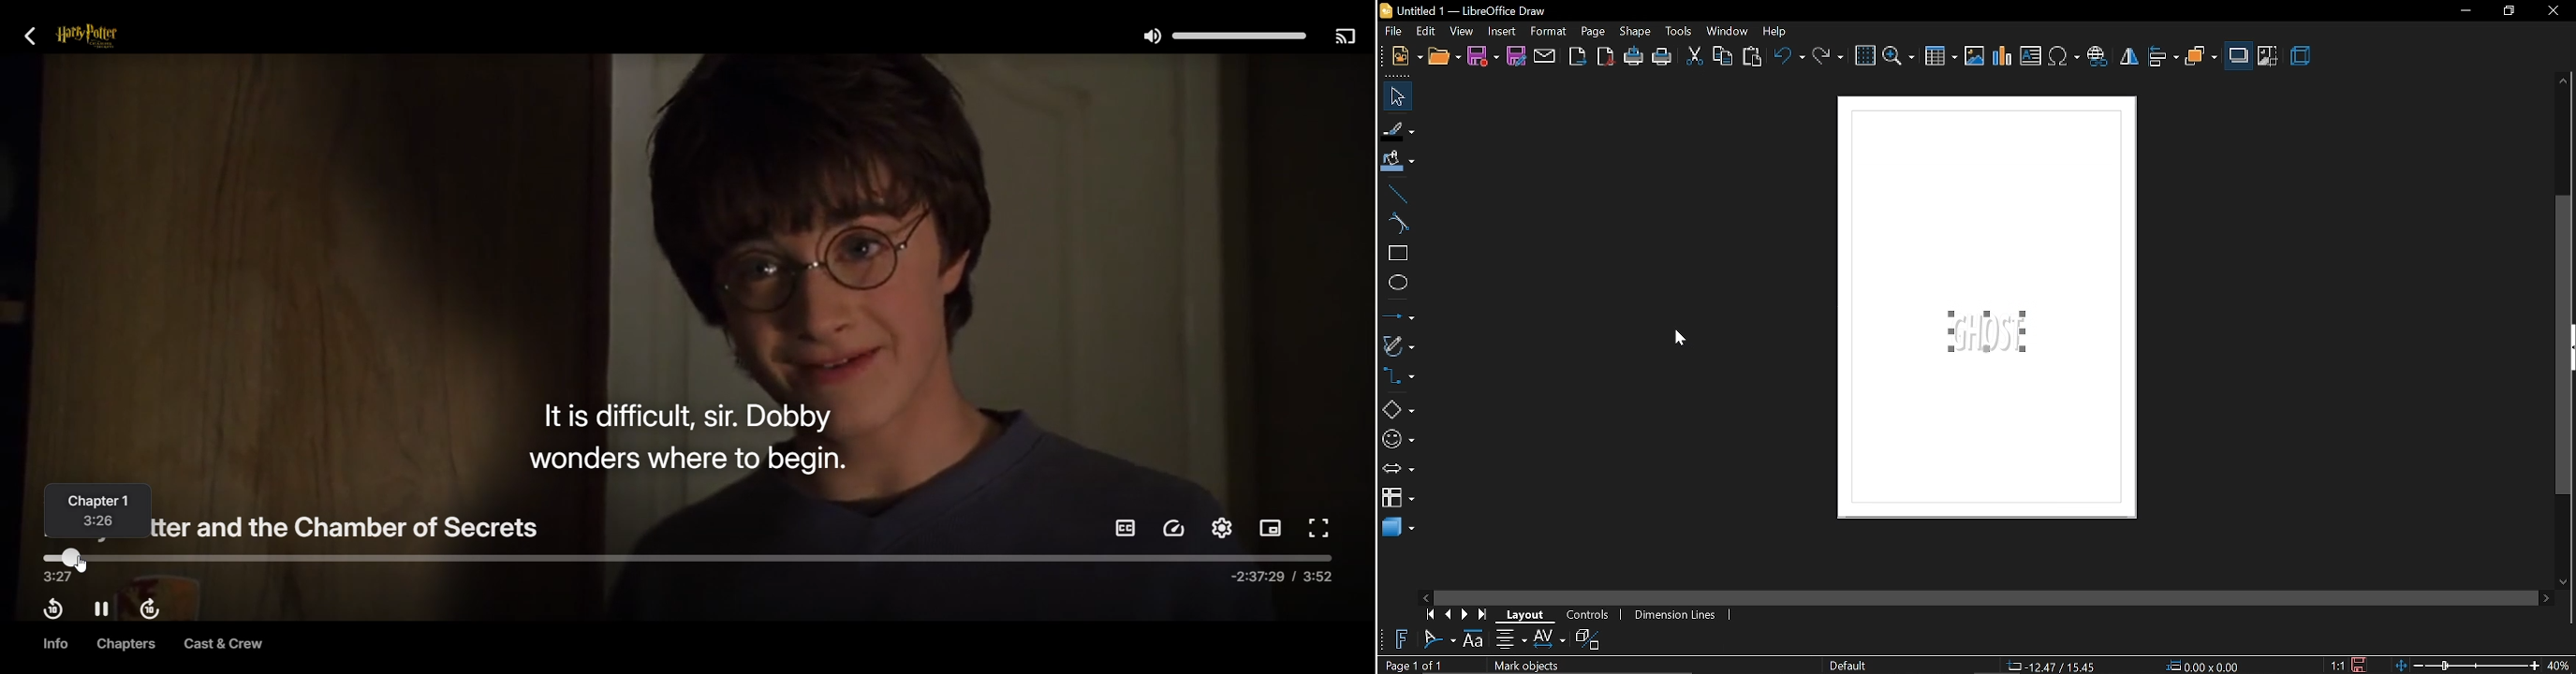 This screenshot has height=700, width=2576. I want to click on export, so click(1578, 58).